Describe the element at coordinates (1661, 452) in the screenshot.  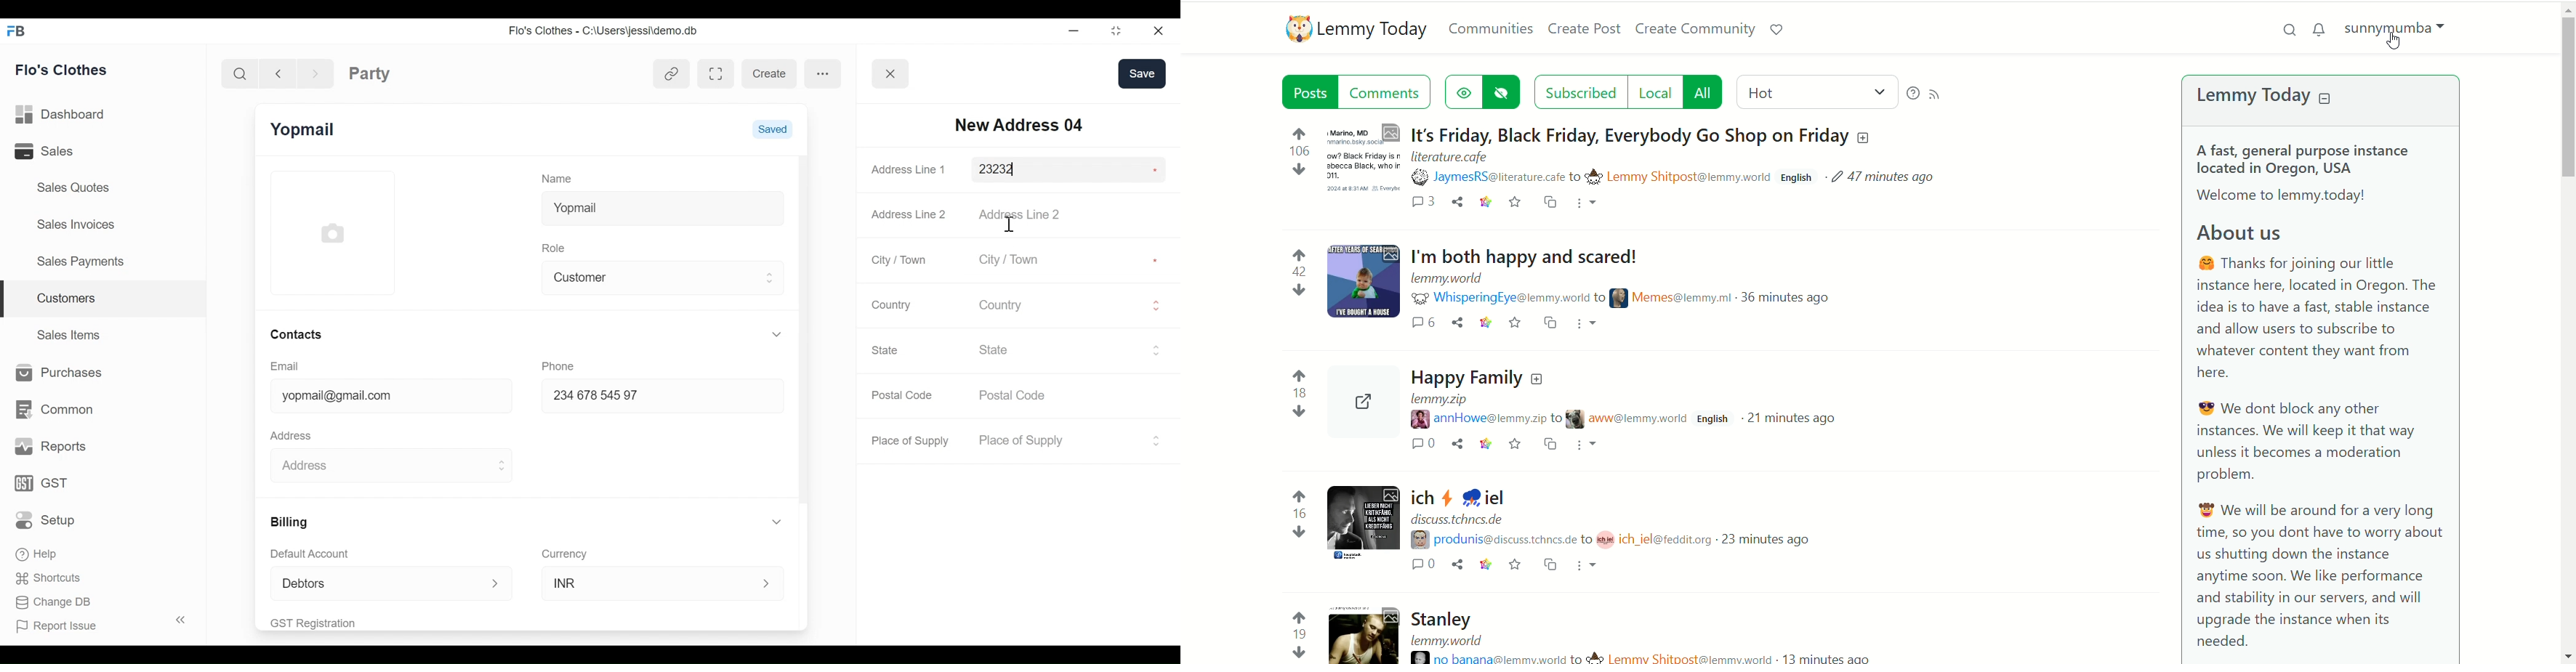
I see `posts` at that location.